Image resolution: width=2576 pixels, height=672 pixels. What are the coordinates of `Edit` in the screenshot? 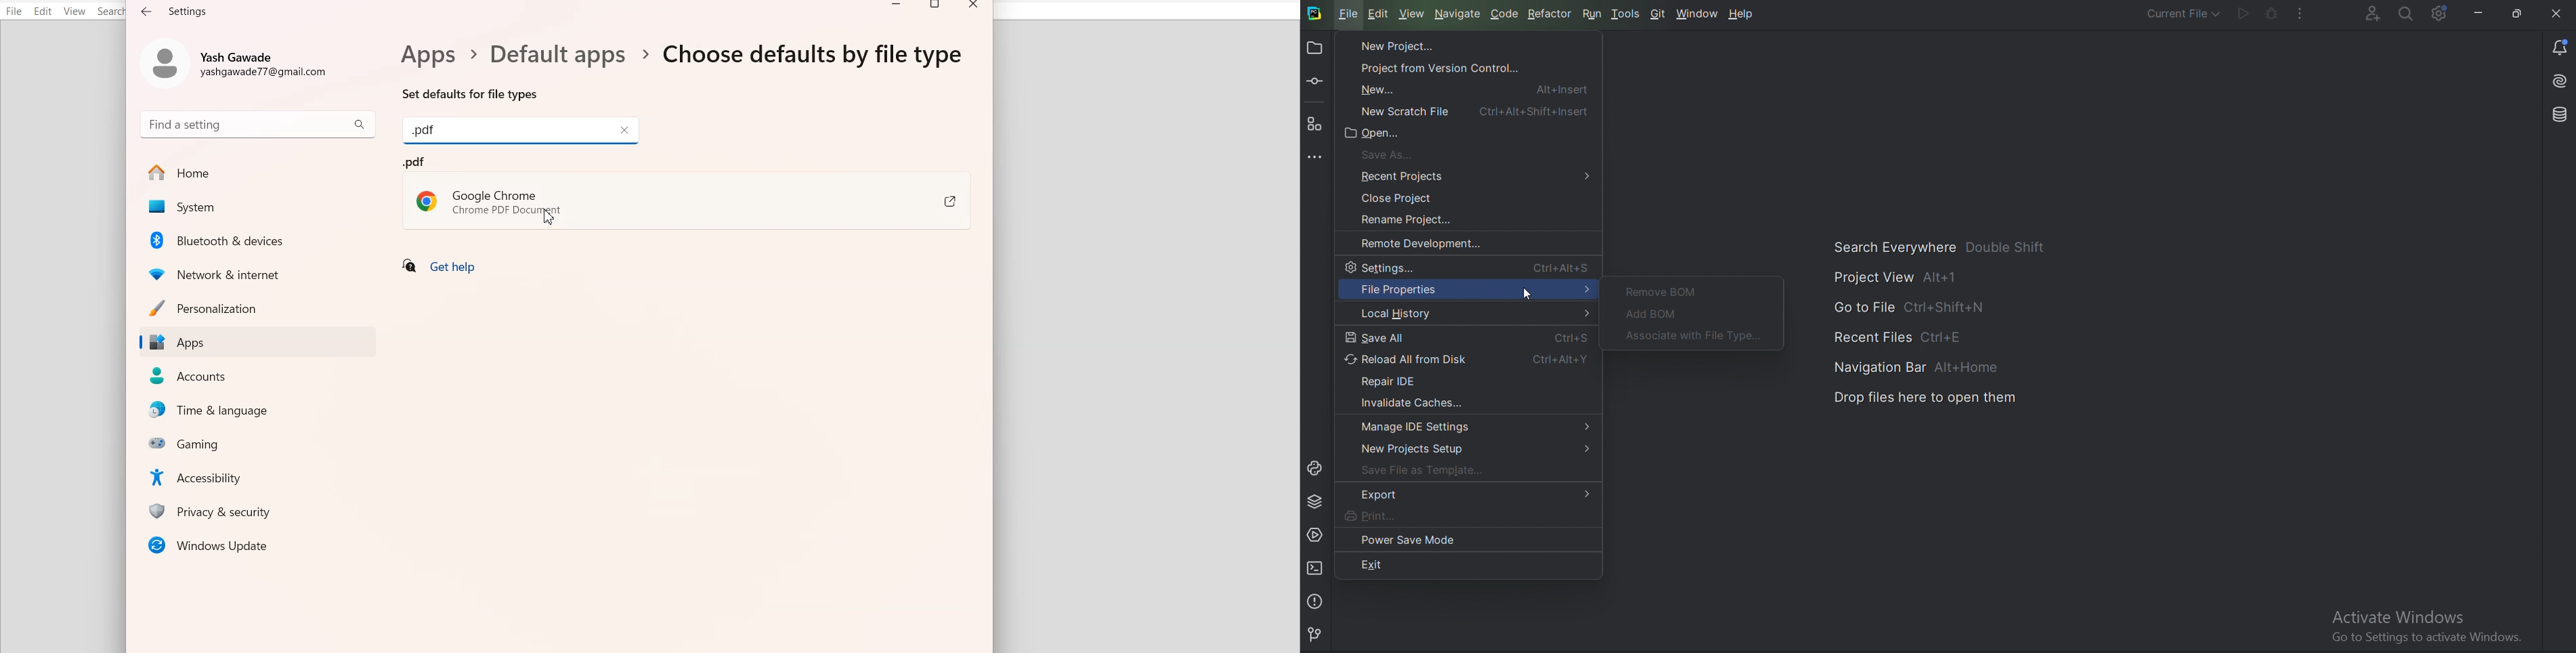 It's located at (43, 11).